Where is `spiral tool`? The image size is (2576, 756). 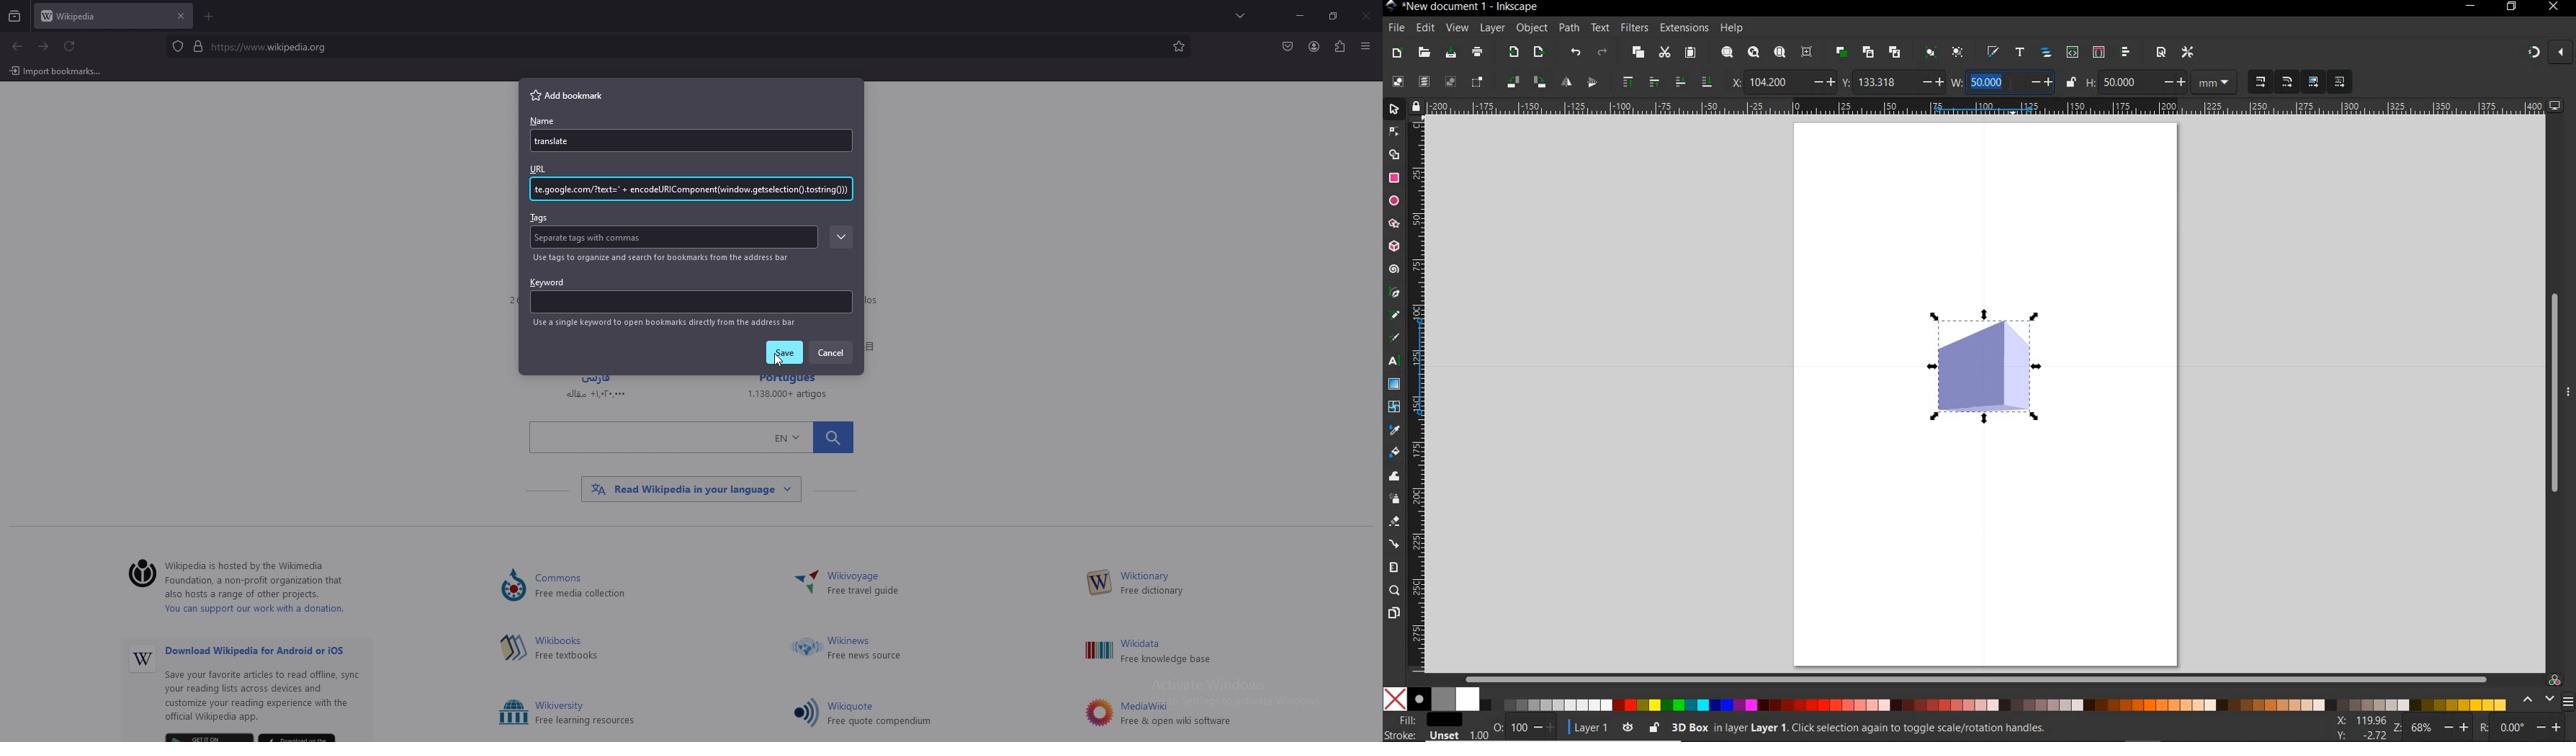
spiral tool is located at coordinates (1393, 269).